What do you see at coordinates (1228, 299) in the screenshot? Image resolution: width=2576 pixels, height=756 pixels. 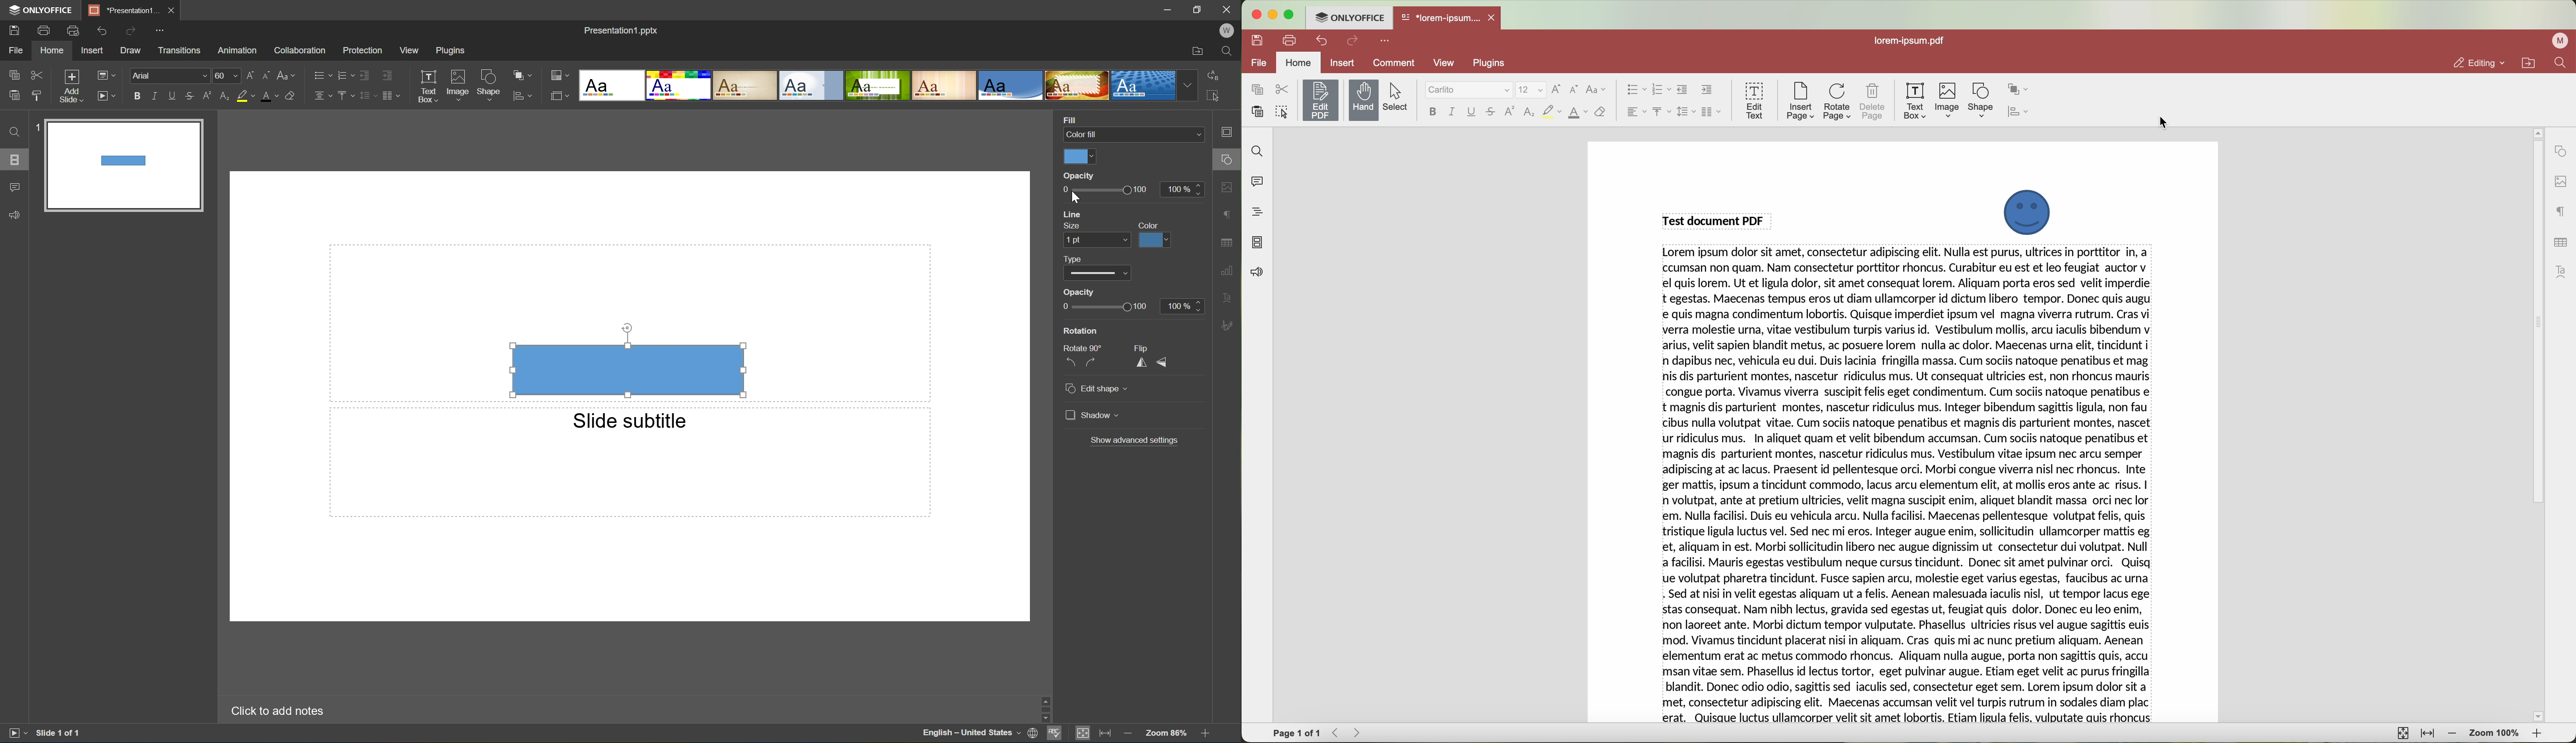 I see `Textart settings` at bounding box center [1228, 299].